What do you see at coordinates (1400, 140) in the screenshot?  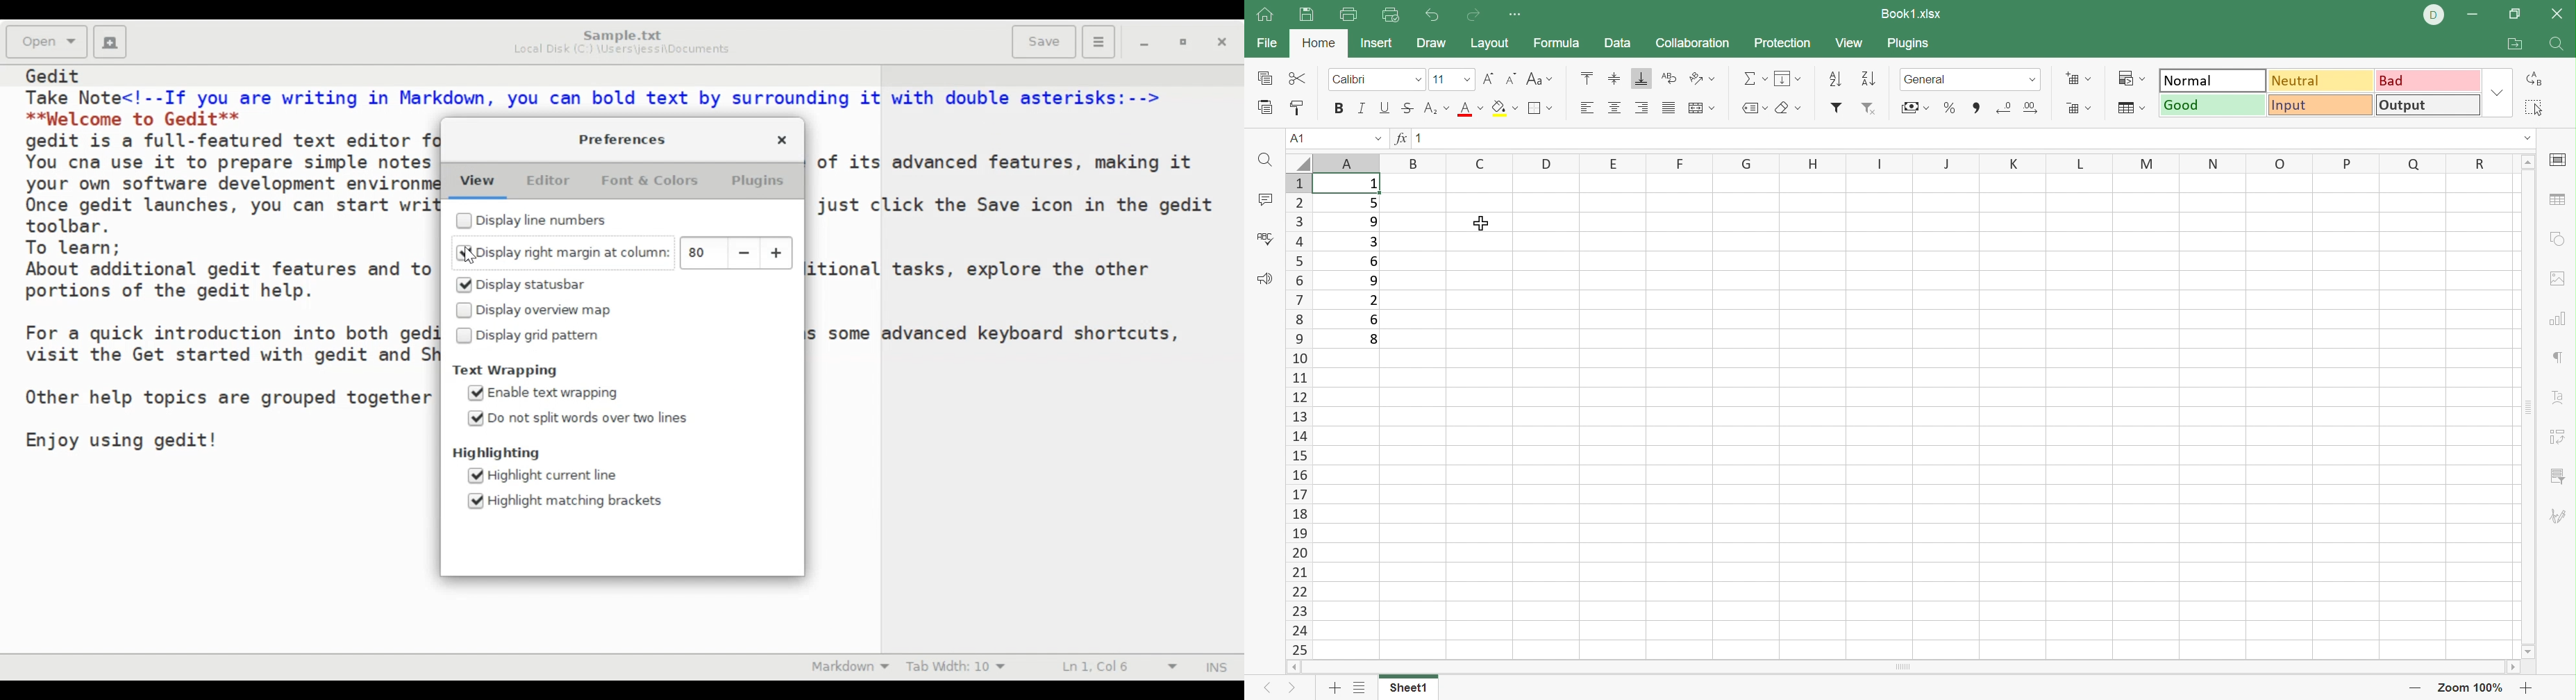 I see `fx` at bounding box center [1400, 140].